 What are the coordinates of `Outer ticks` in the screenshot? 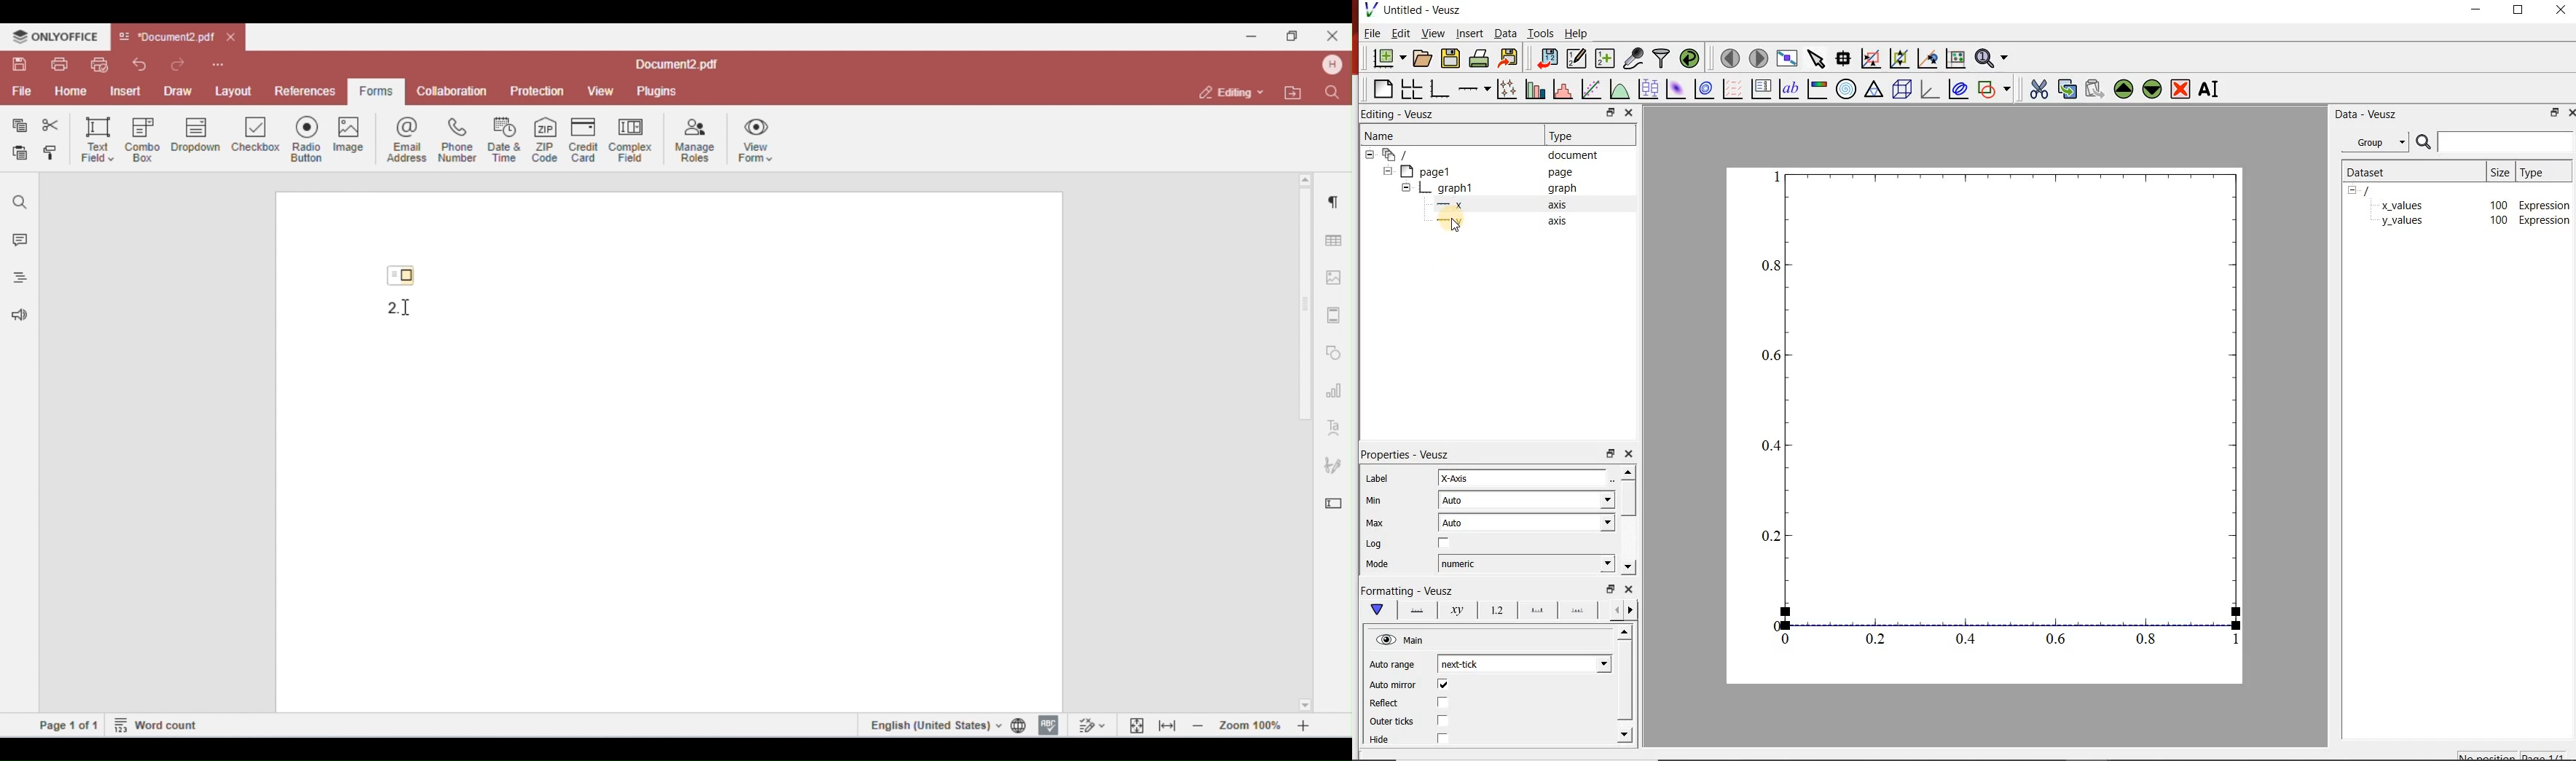 It's located at (1392, 722).